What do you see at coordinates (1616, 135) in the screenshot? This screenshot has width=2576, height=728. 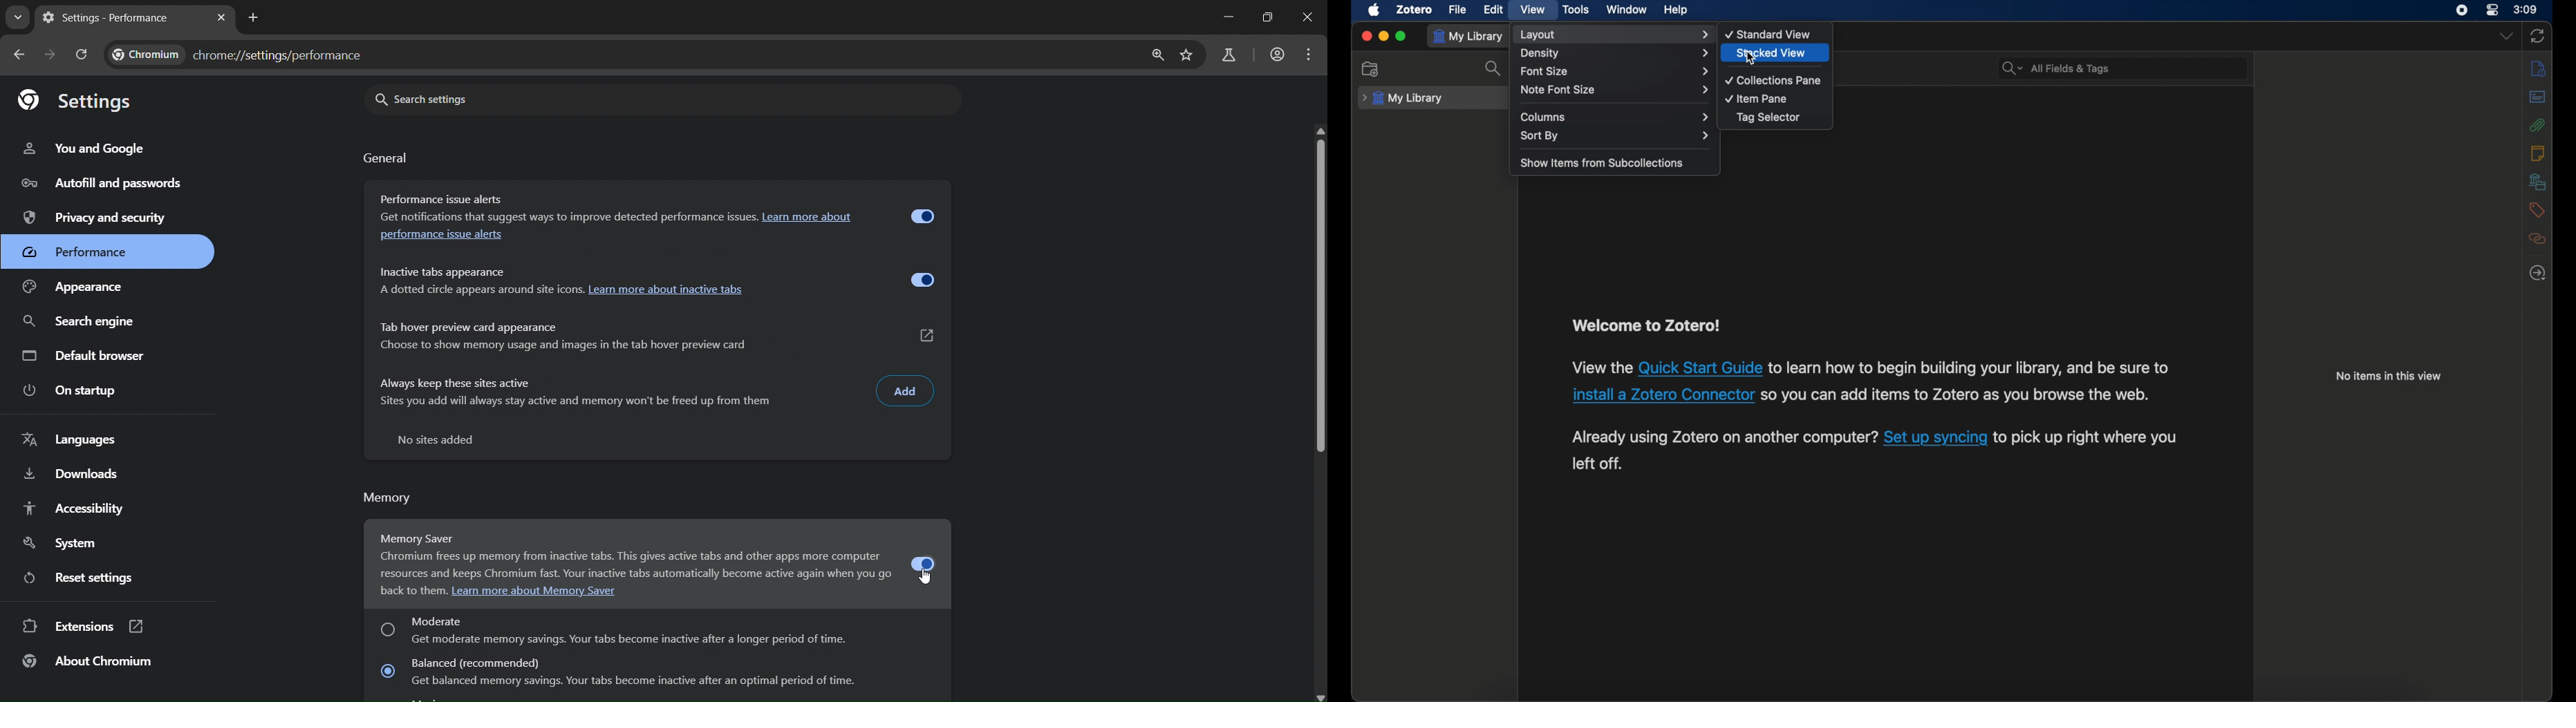 I see `sort by menu` at bounding box center [1616, 135].